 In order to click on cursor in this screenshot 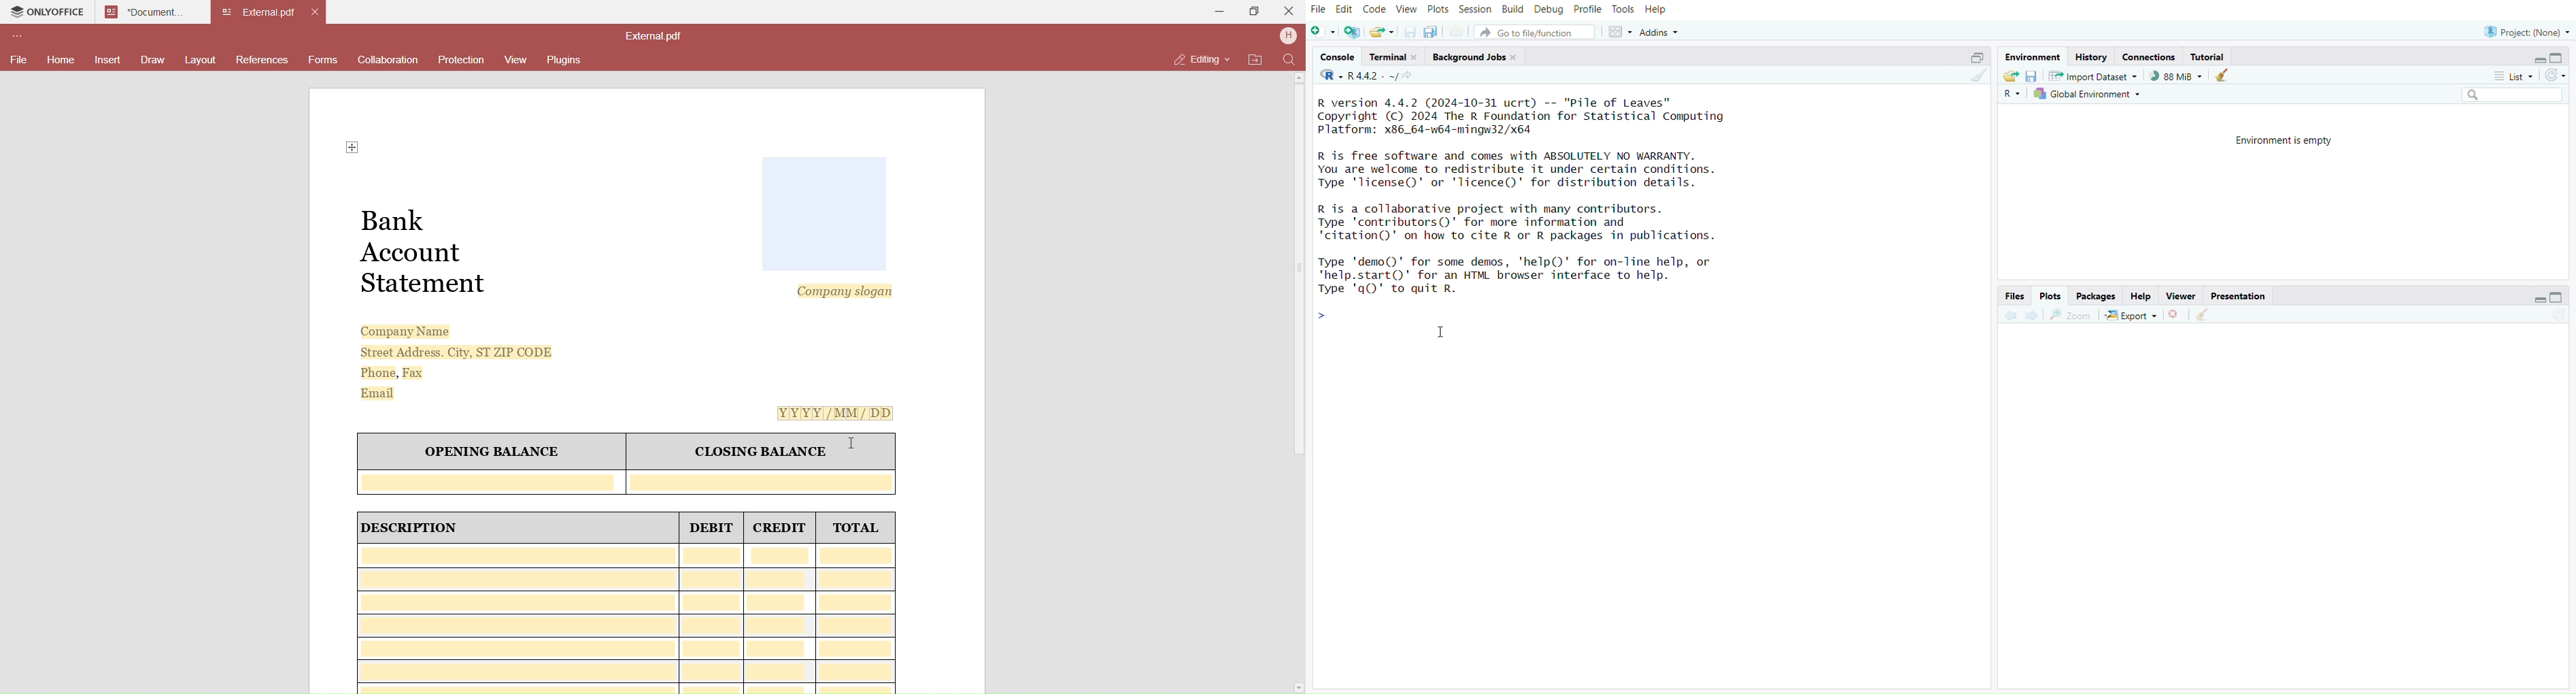, I will do `click(1443, 334)`.